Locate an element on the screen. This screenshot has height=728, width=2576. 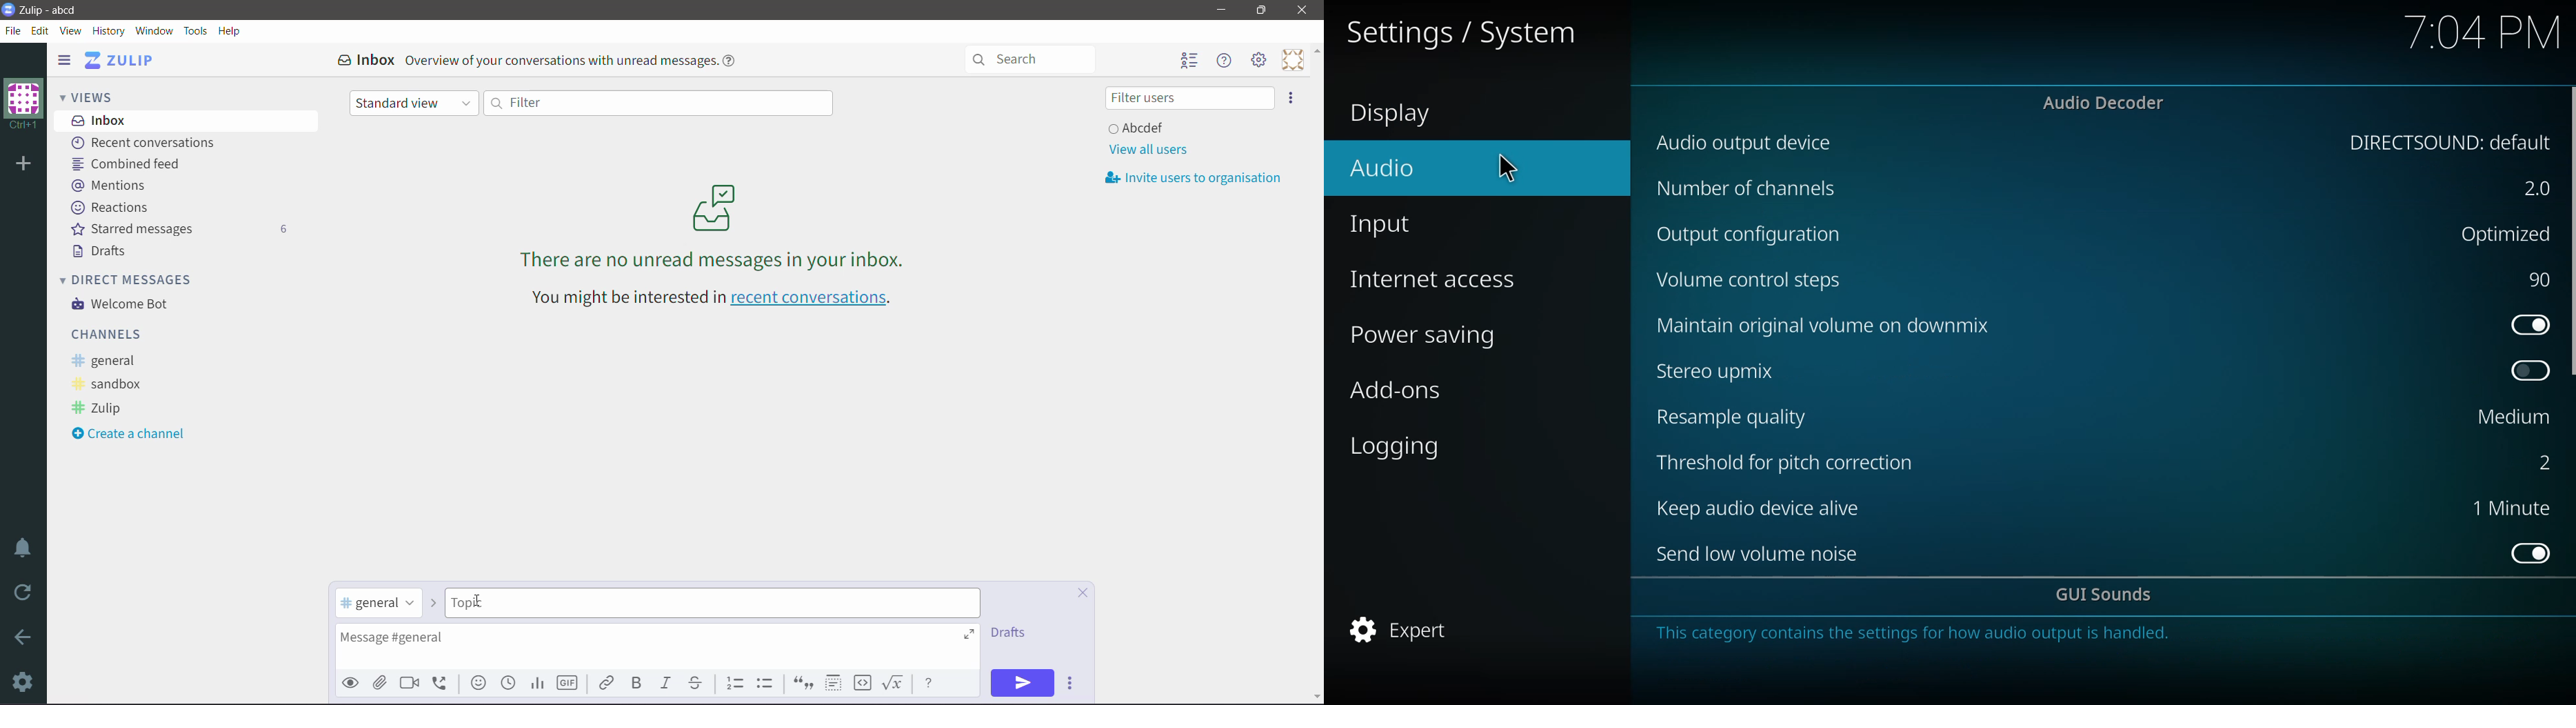
Close is located at coordinates (1304, 10).